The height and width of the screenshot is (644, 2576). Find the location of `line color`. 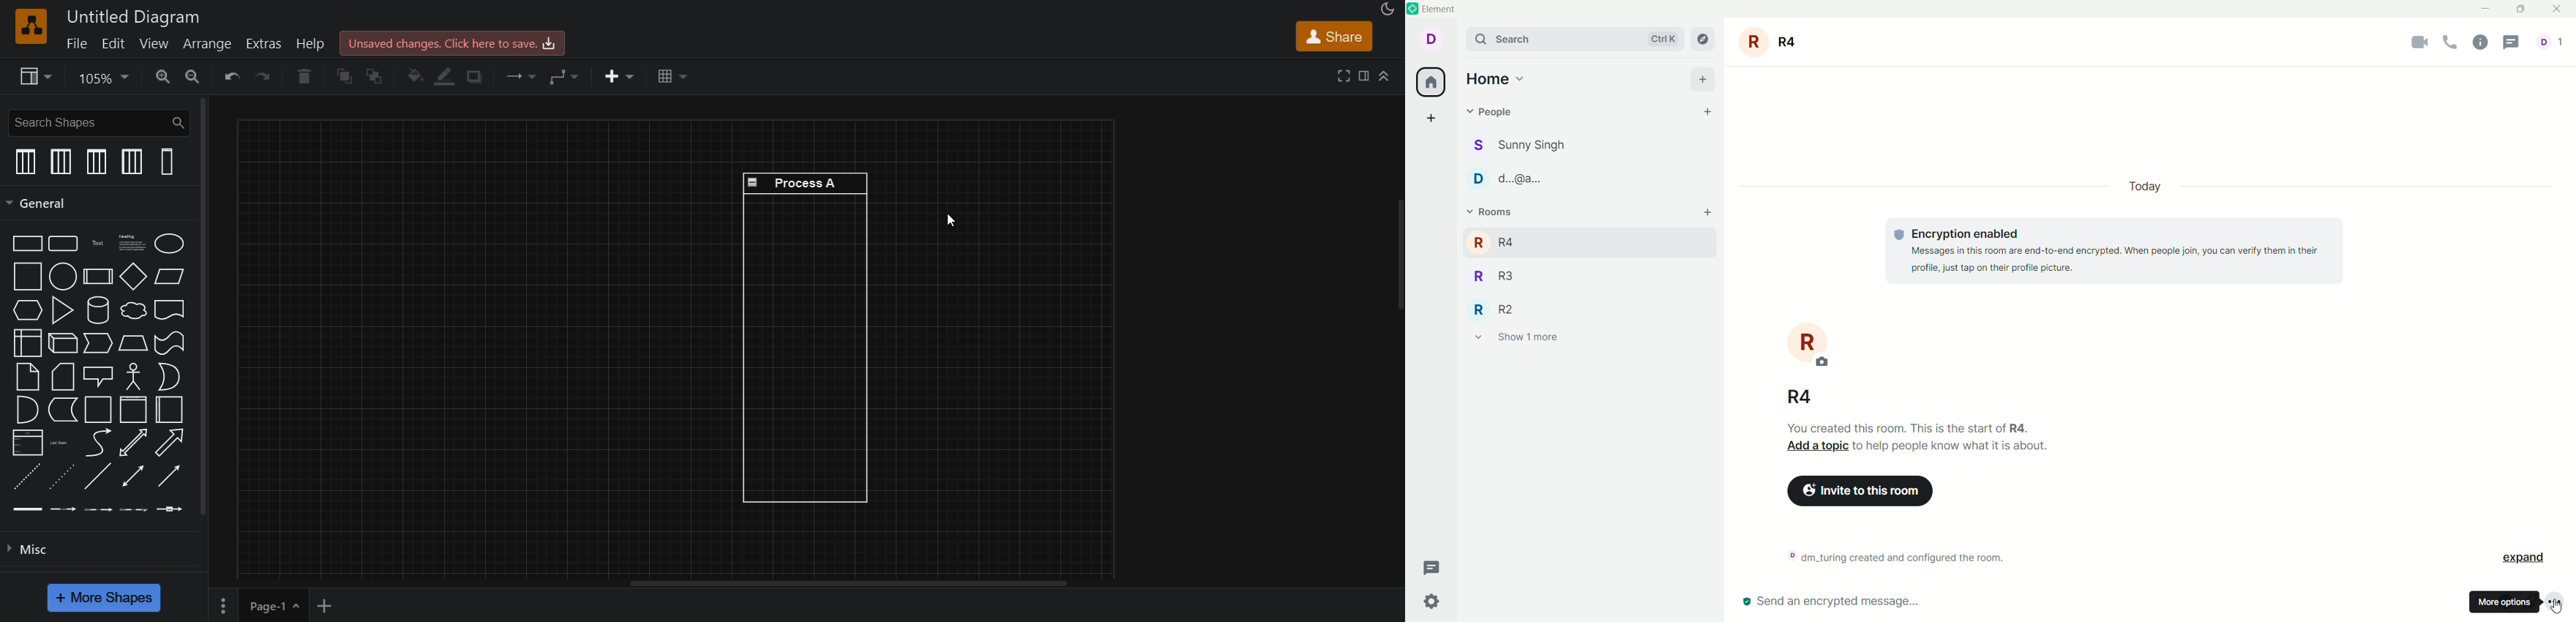

line color is located at coordinates (449, 76).